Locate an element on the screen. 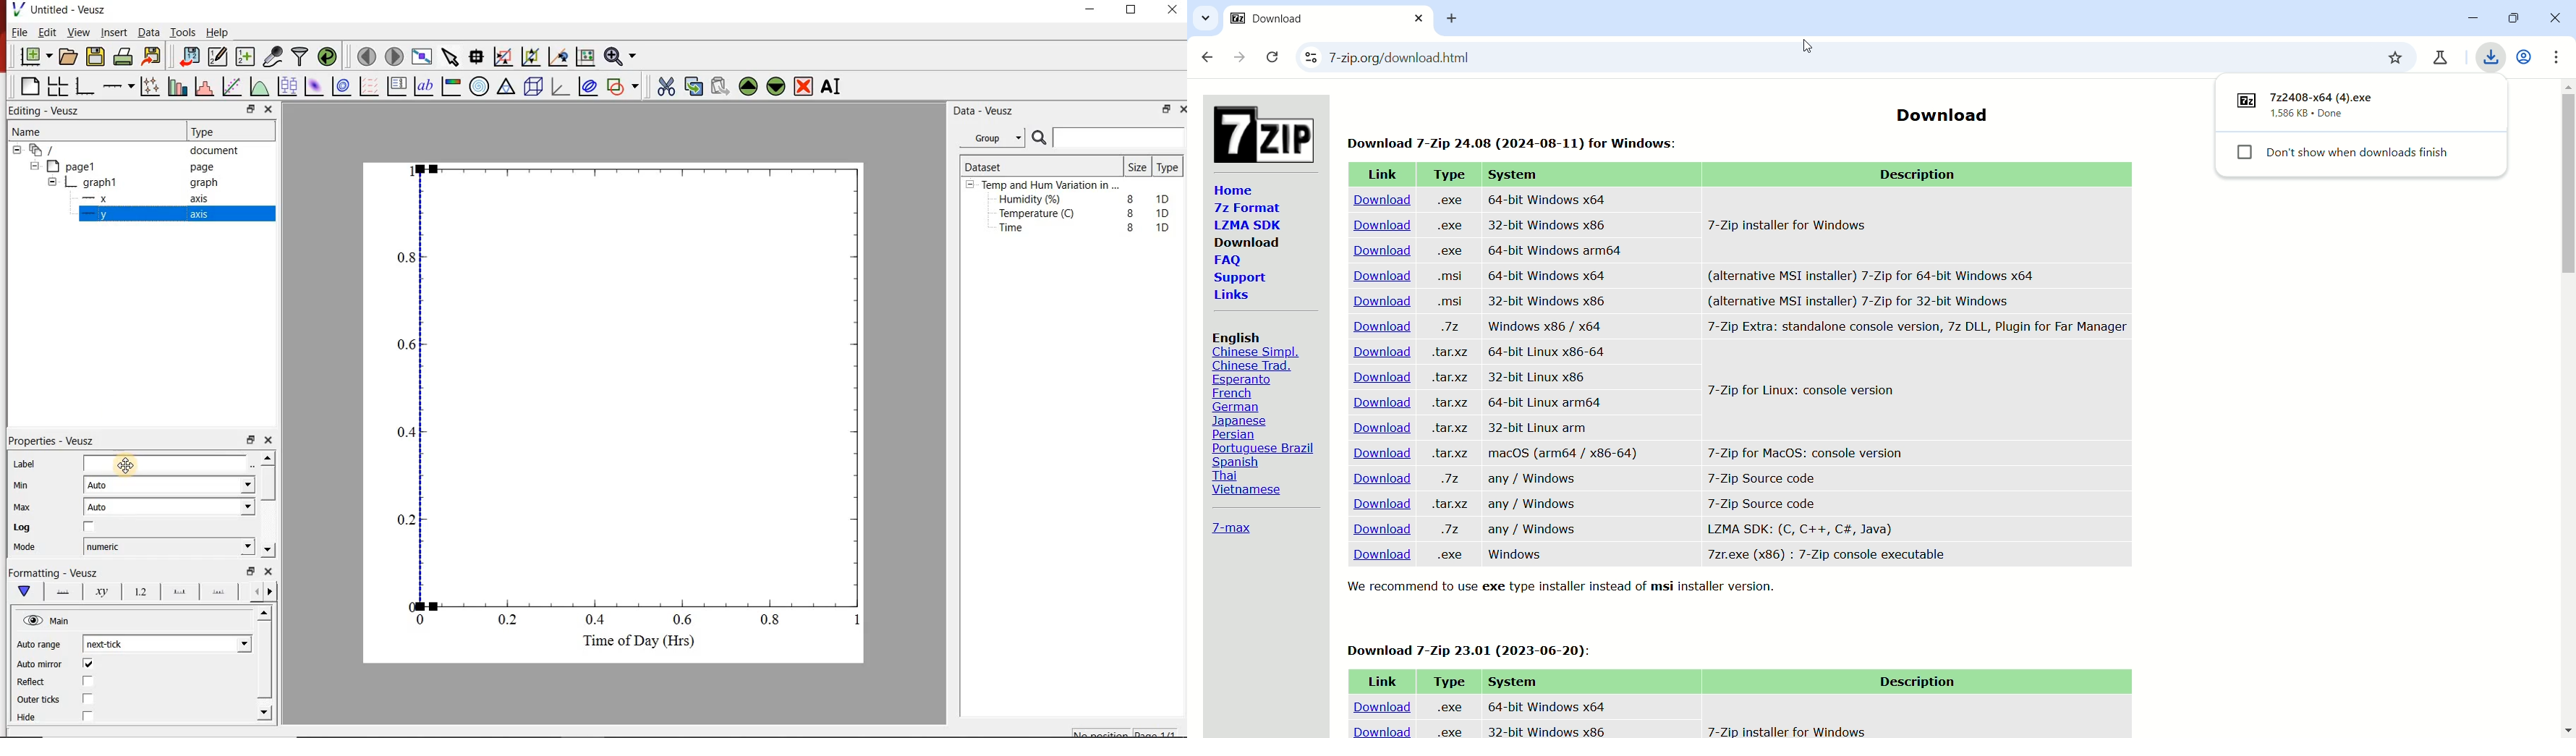 Image resolution: width=2576 pixels, height=756 pixels. 7zr.exe (x86) : 7-Zip console executable is located at coordinates (1827, 555).